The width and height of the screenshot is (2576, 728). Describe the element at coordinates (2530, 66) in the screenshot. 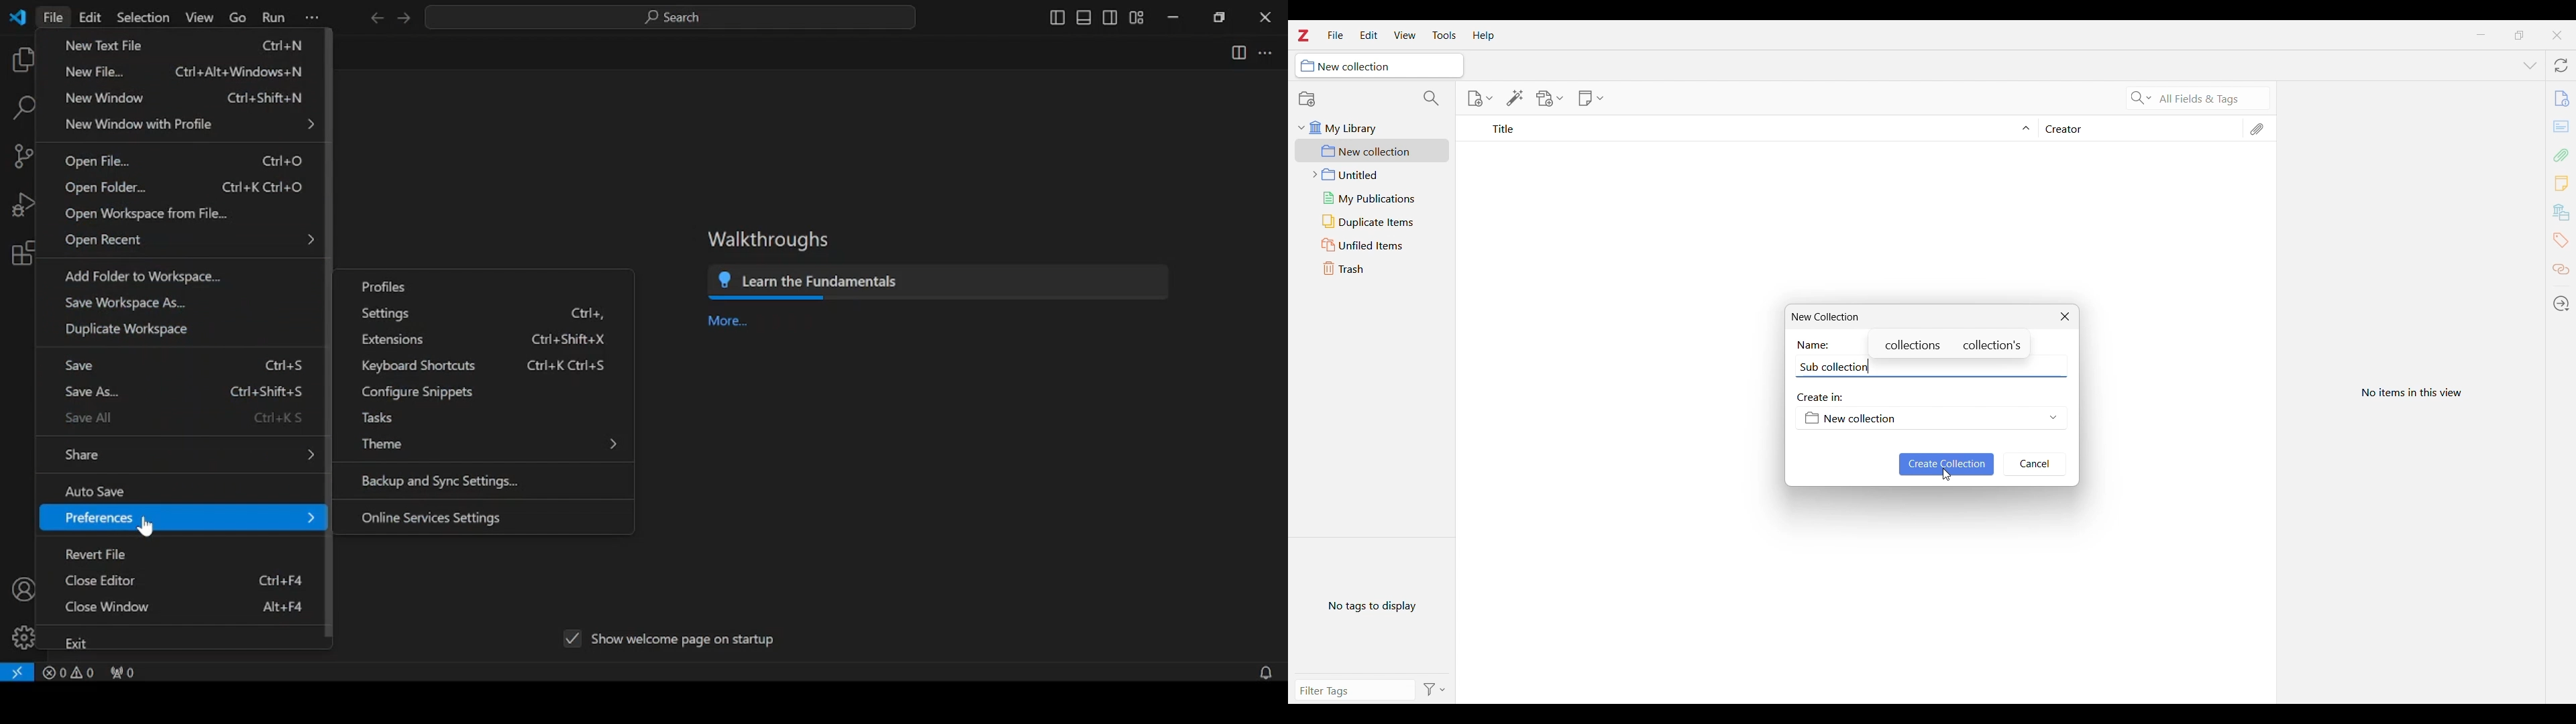

I see `List all tabs` at that location.